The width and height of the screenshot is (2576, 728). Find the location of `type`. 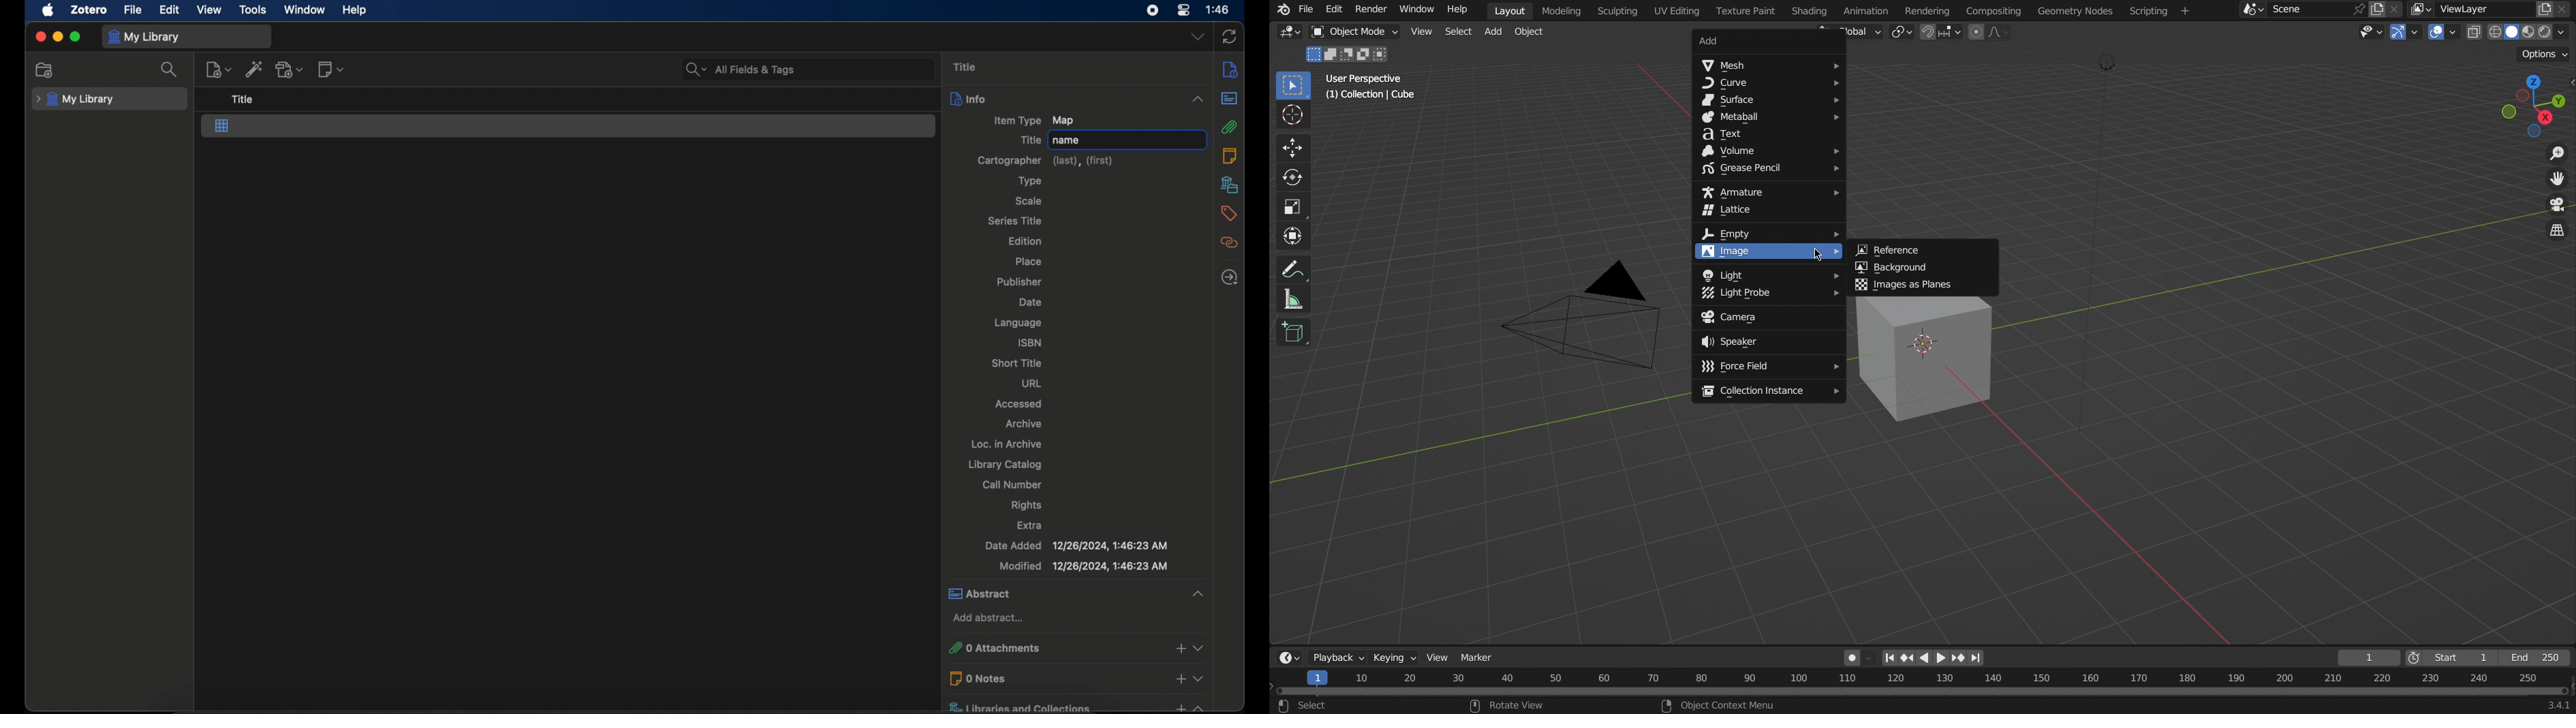

type is located at coordinates (1031, 181).